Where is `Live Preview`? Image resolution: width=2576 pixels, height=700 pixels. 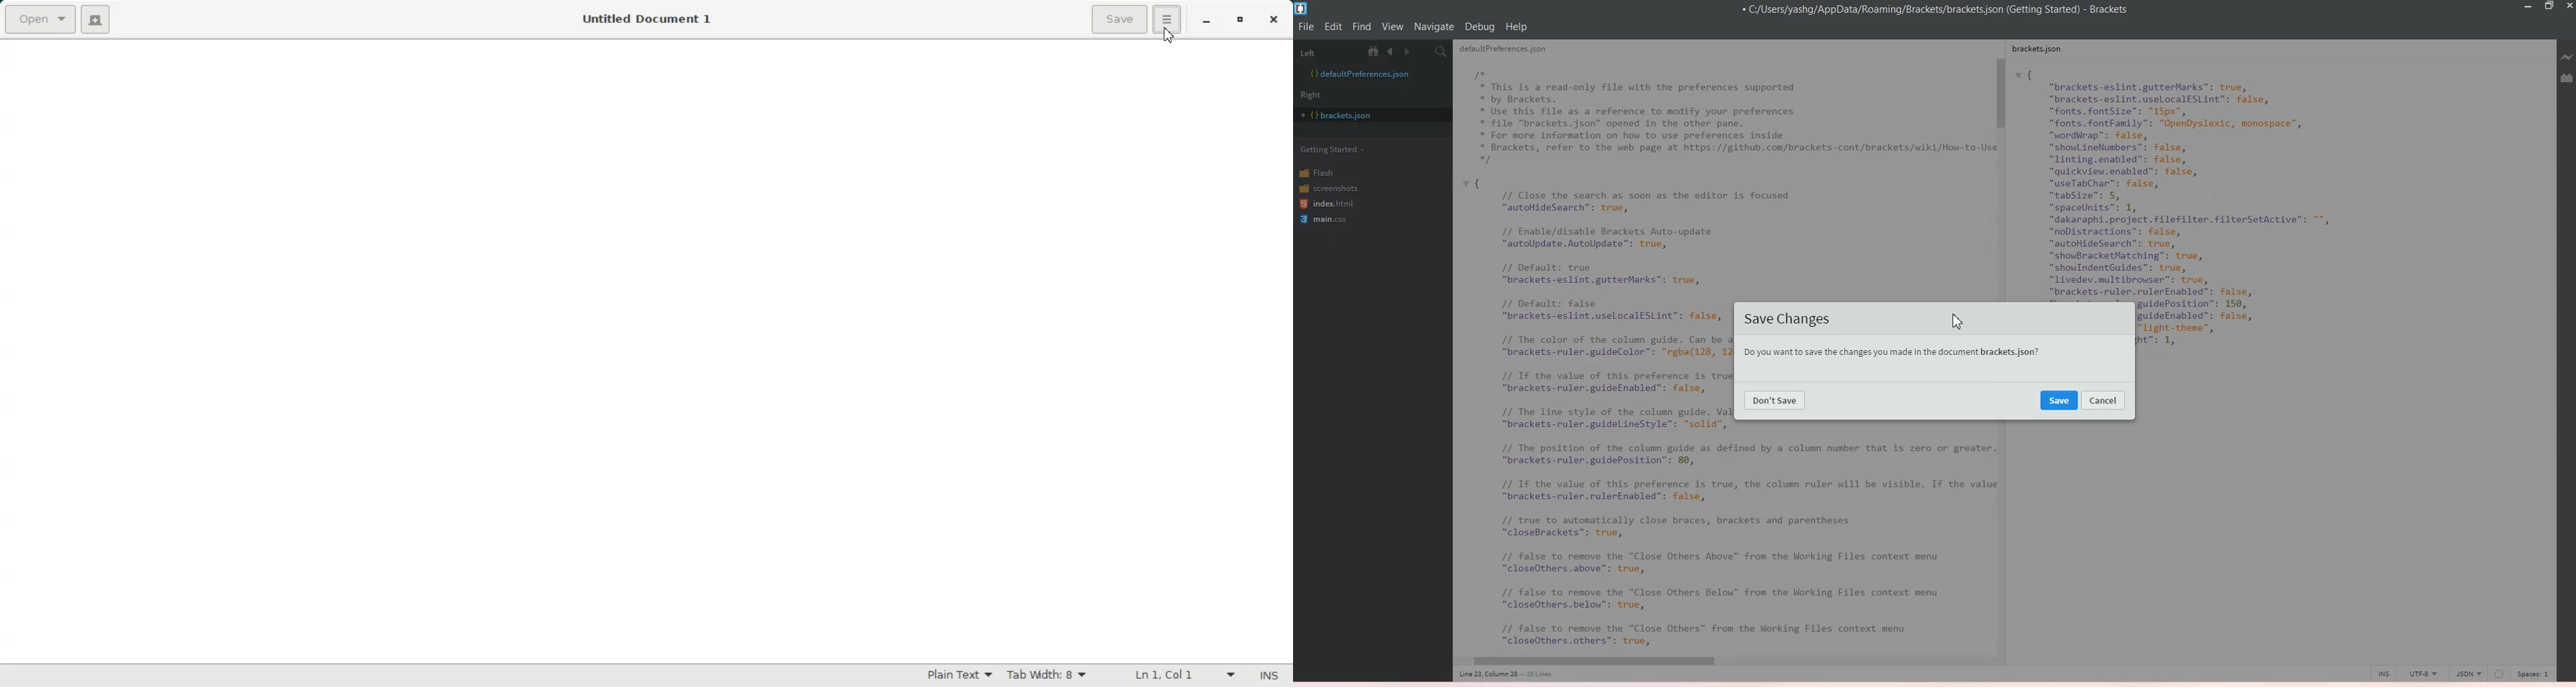 Live Preview is located at coordinates (2565, 57).